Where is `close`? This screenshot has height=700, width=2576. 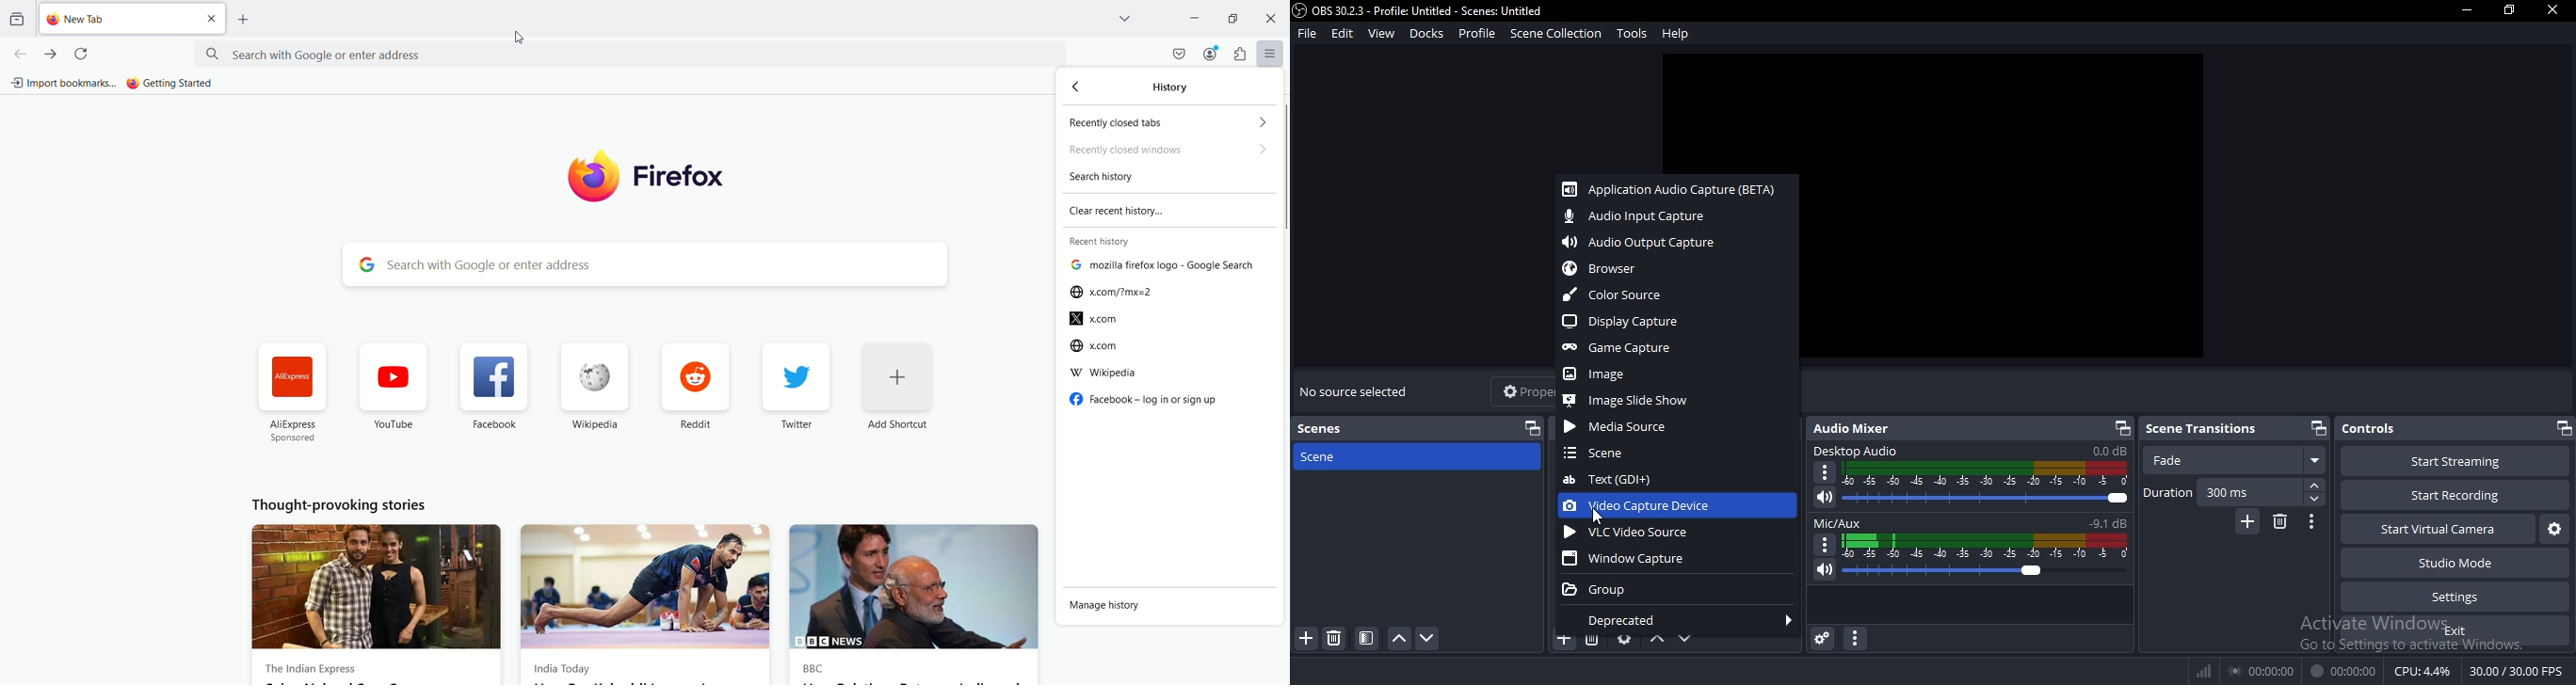
close is located at coordinates (1267, 19).